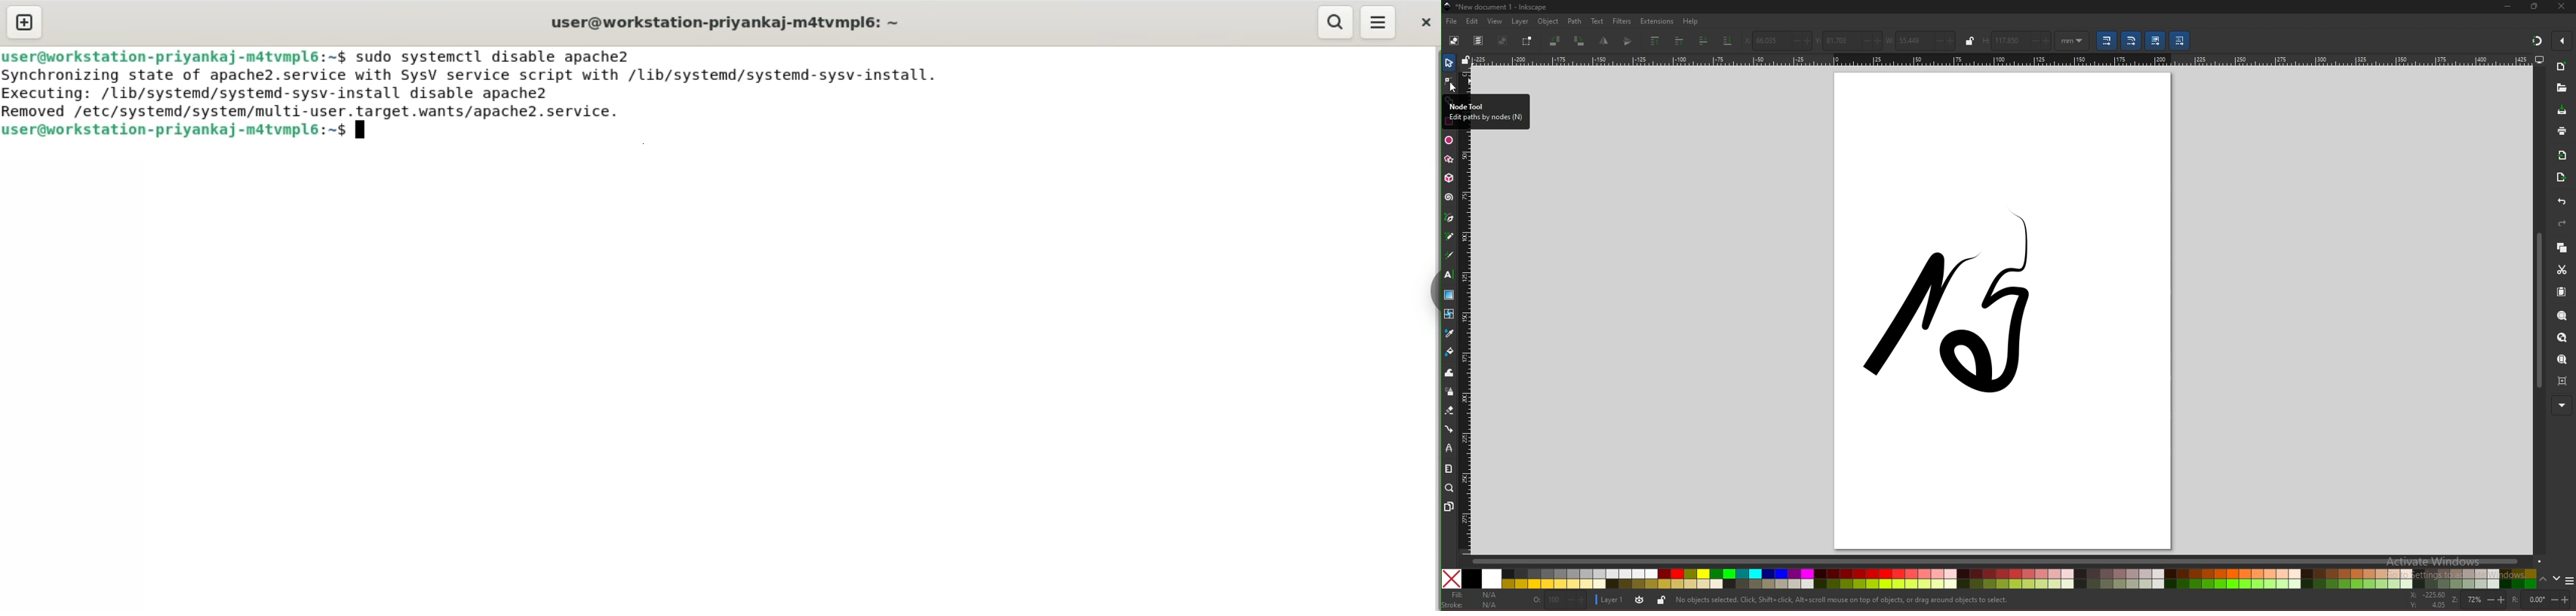  Describe the element at coordinates (1454, 41) in the screenshot. I see `select all objects` at that location.